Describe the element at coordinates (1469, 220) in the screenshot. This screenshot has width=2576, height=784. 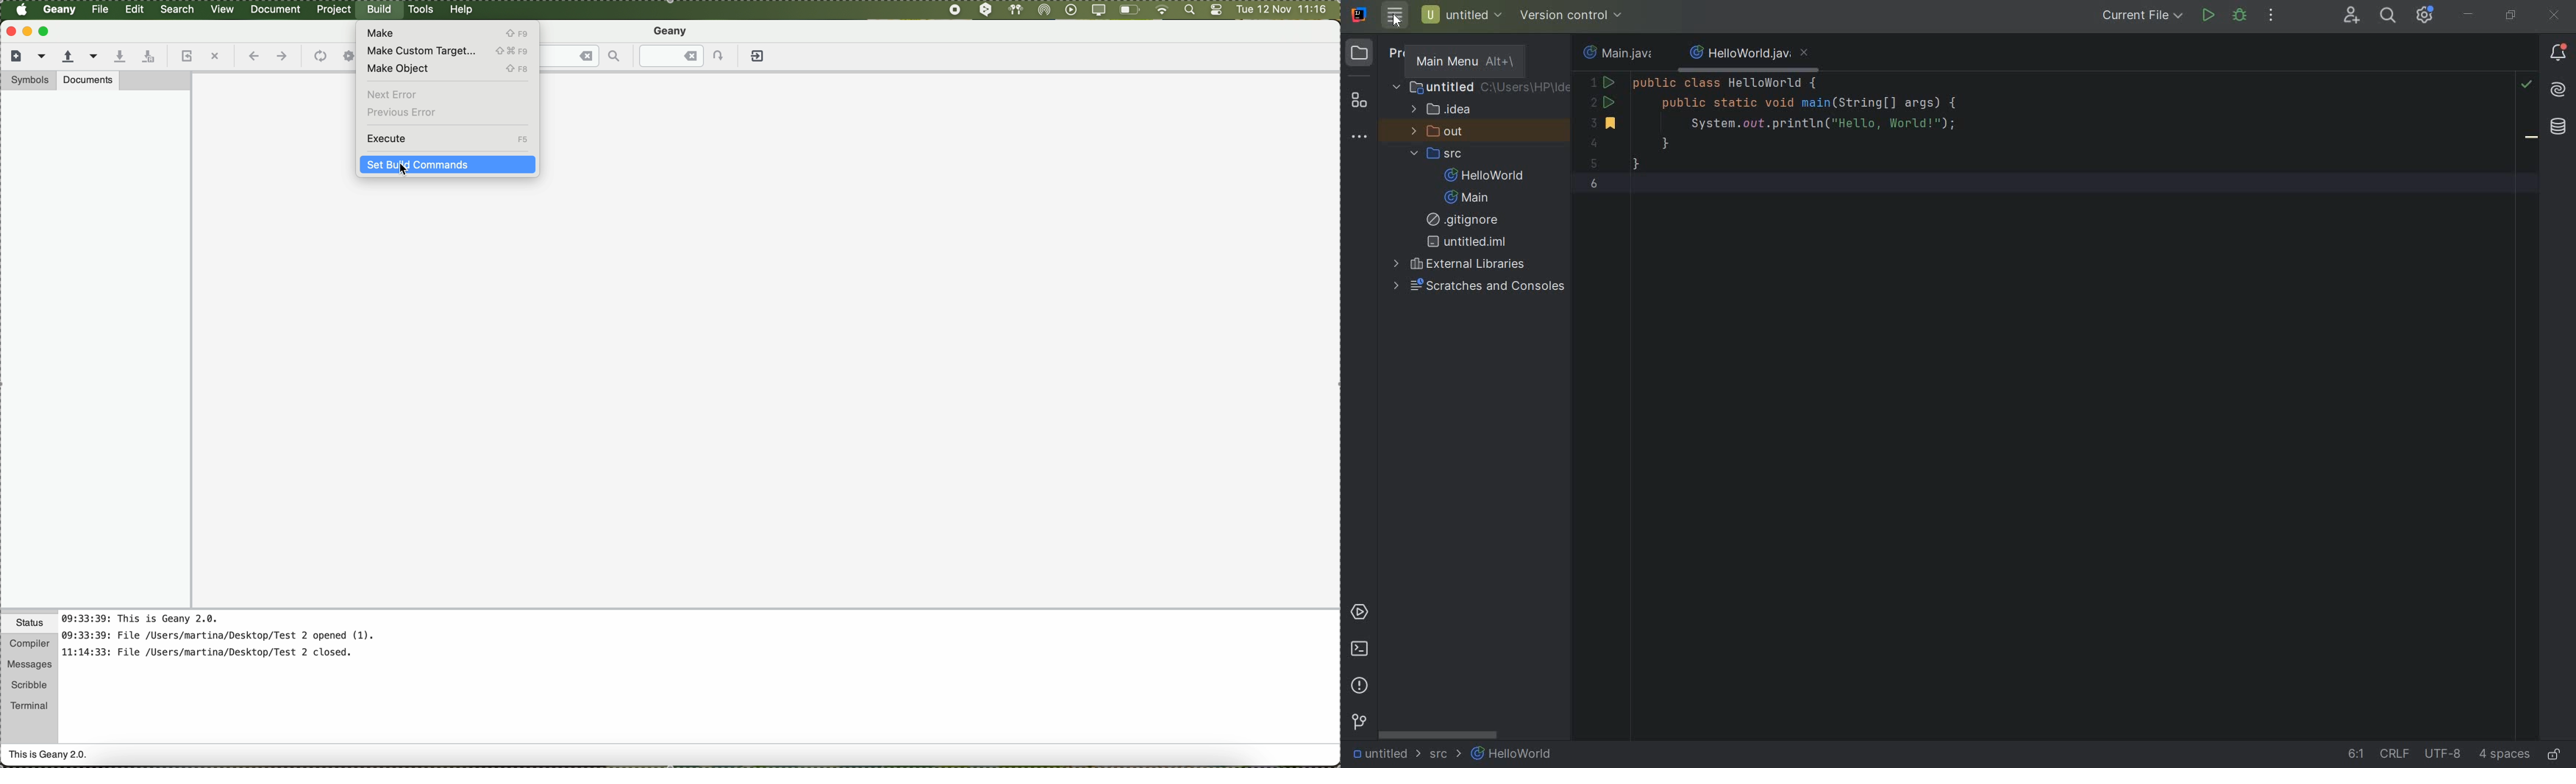
I see `GITIGNORE` at that location.